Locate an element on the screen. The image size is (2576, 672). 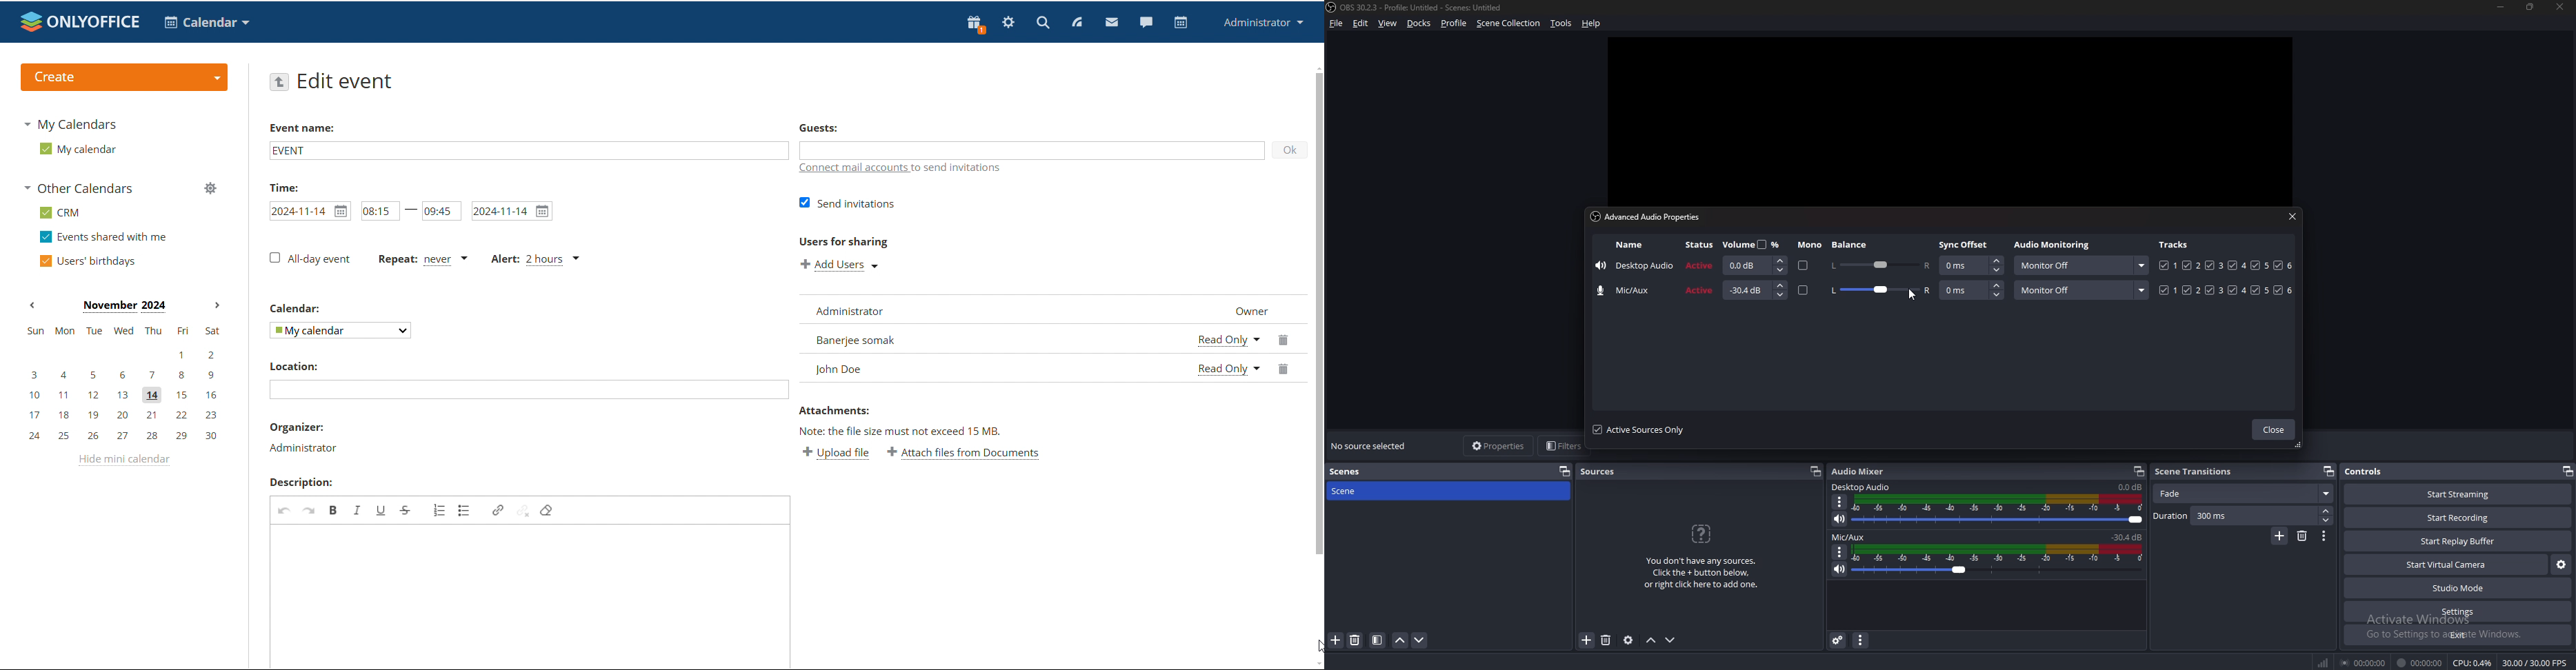
scene is located at coordinates (1350, 491).